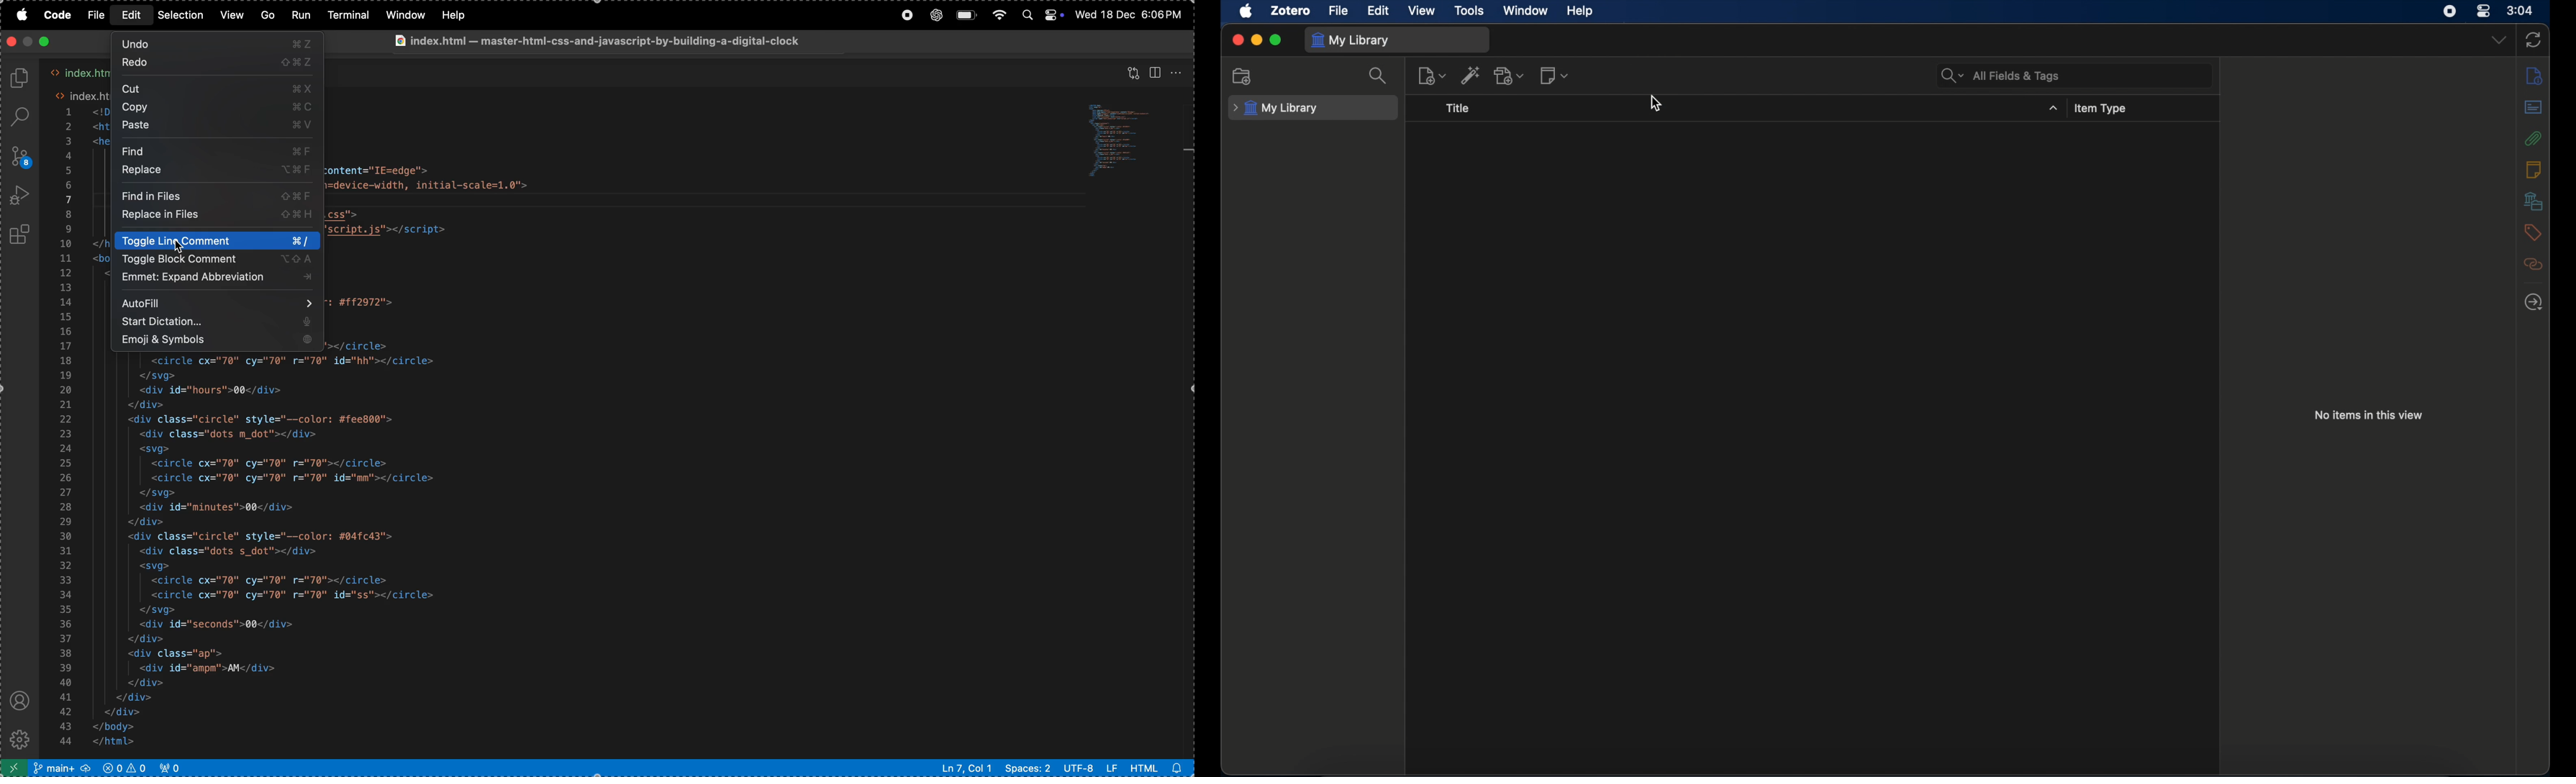 The width and height of the screenshot is (2576, 784). I want to click on close, so click(1238, 40).